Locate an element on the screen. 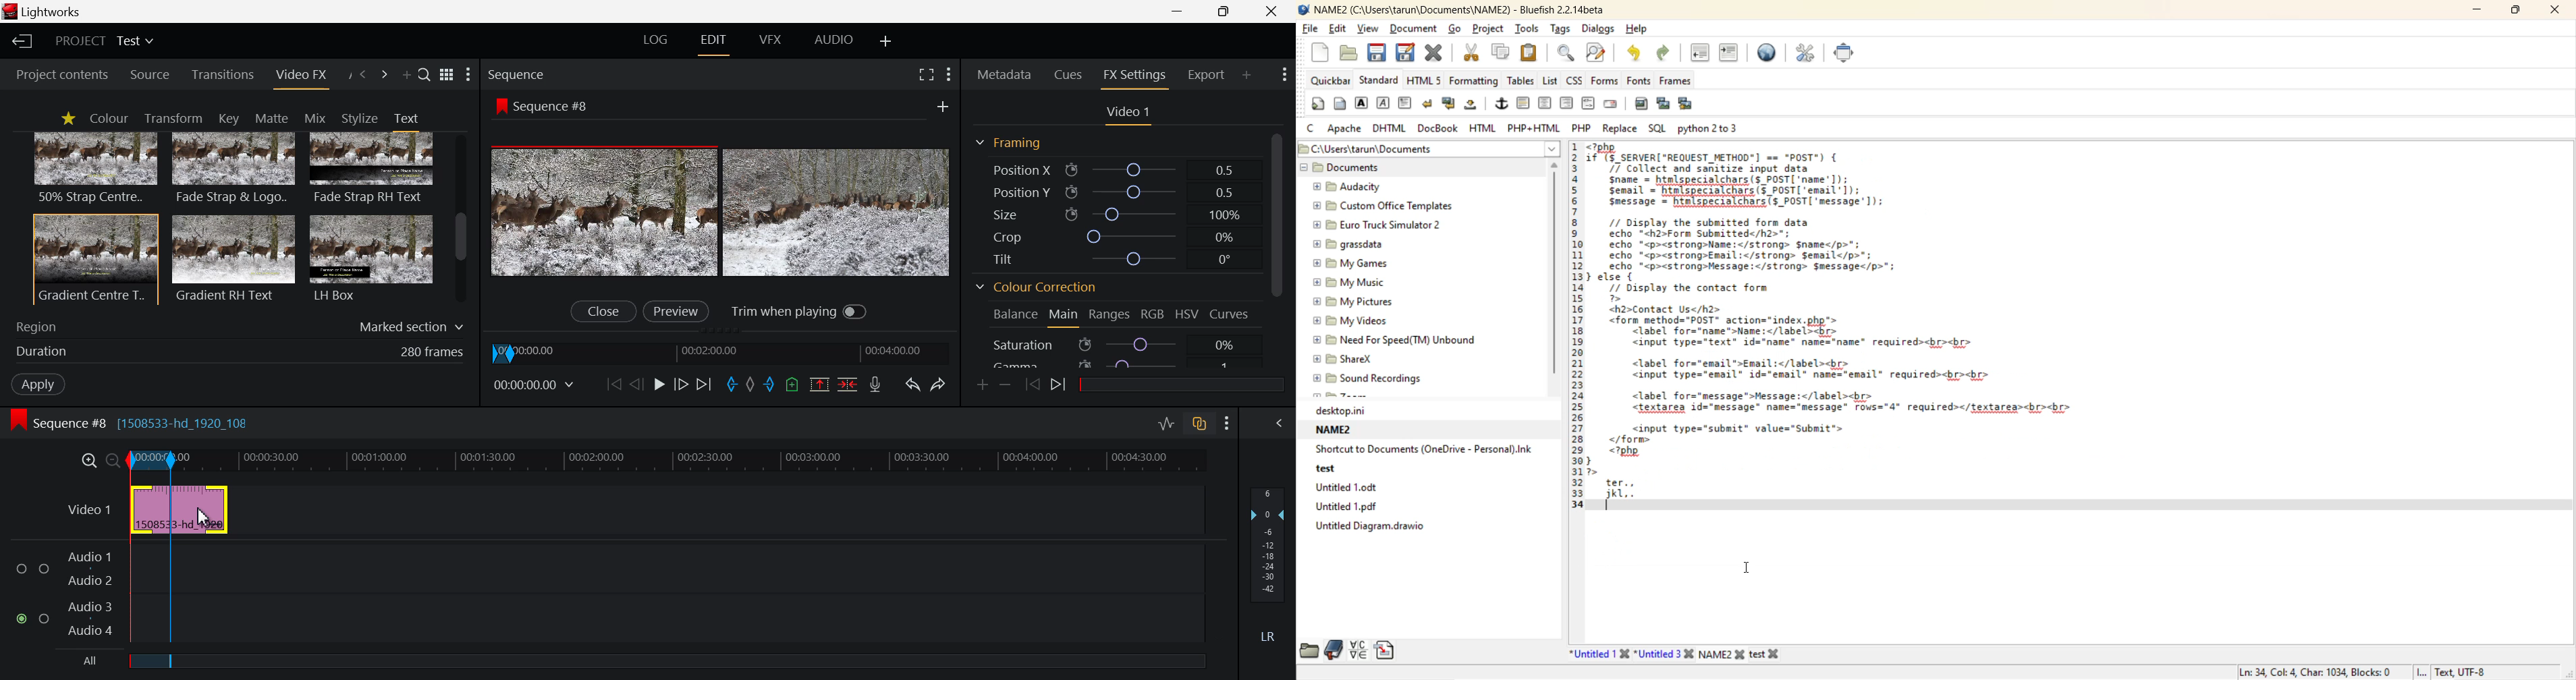 The height and width of the screenshot is (700, 2576). Previous keyframe is located at coordinates (1033, 385).